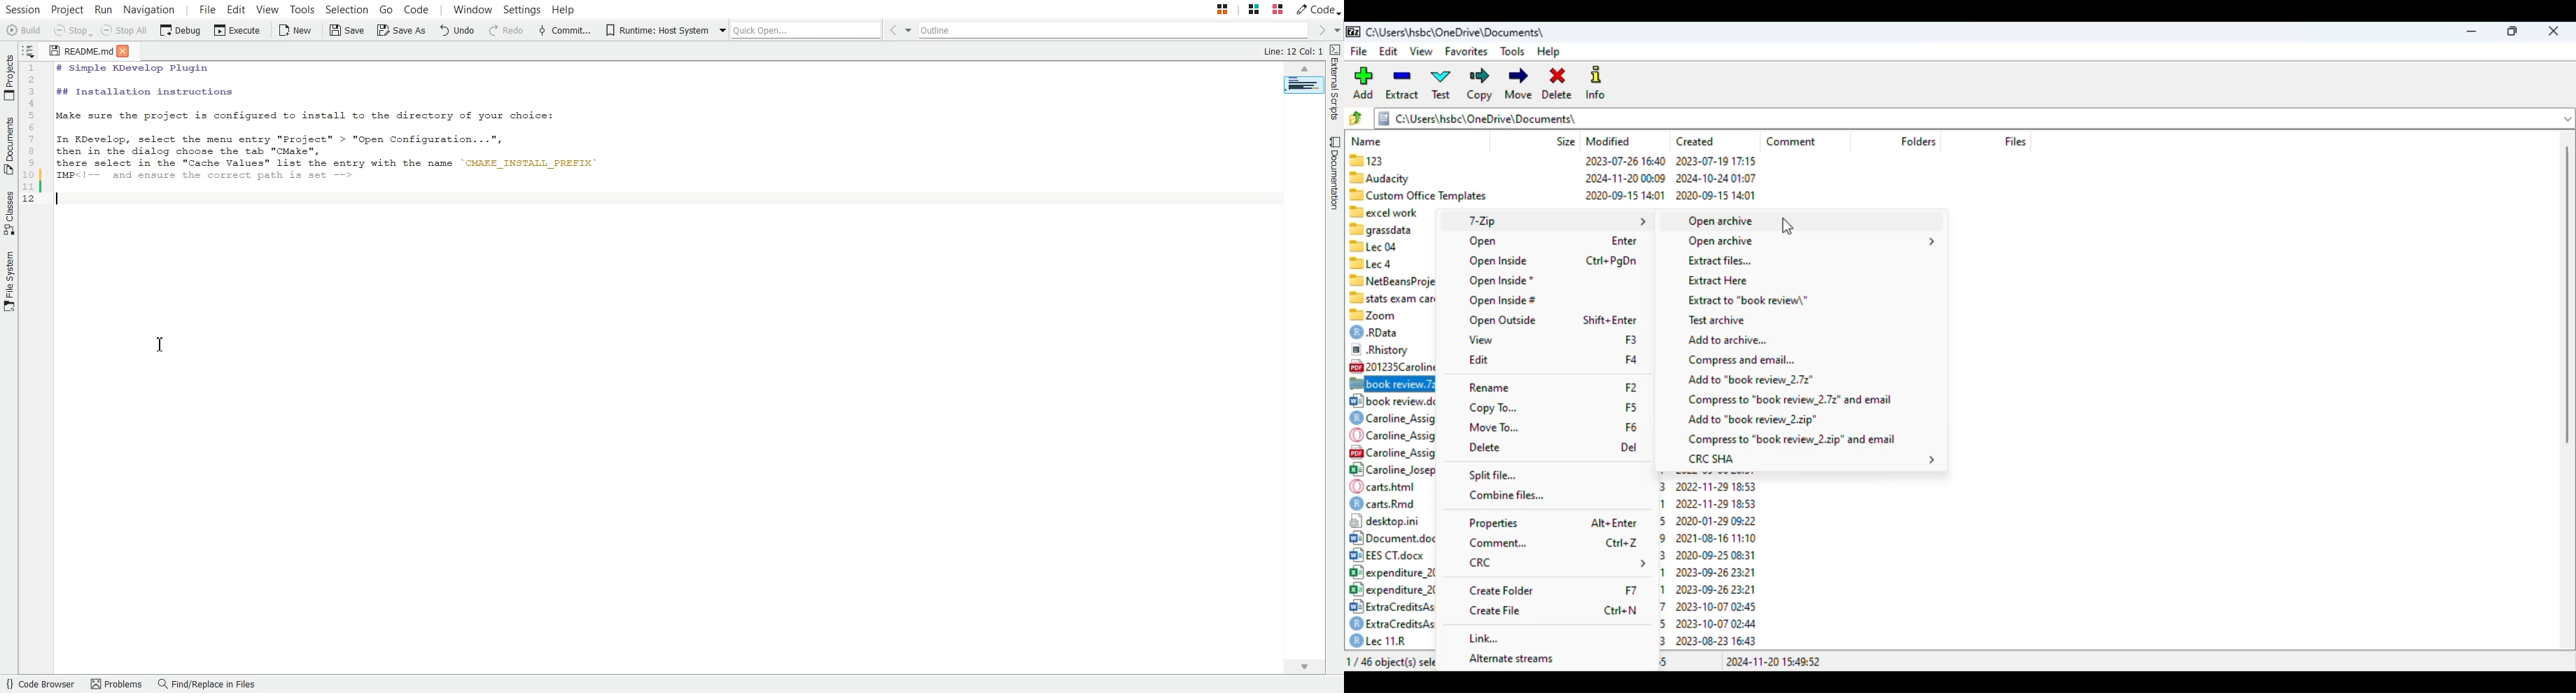  Describe the element at coordinates (1719, 261) in the screenshot. I see `extract files` at that location.